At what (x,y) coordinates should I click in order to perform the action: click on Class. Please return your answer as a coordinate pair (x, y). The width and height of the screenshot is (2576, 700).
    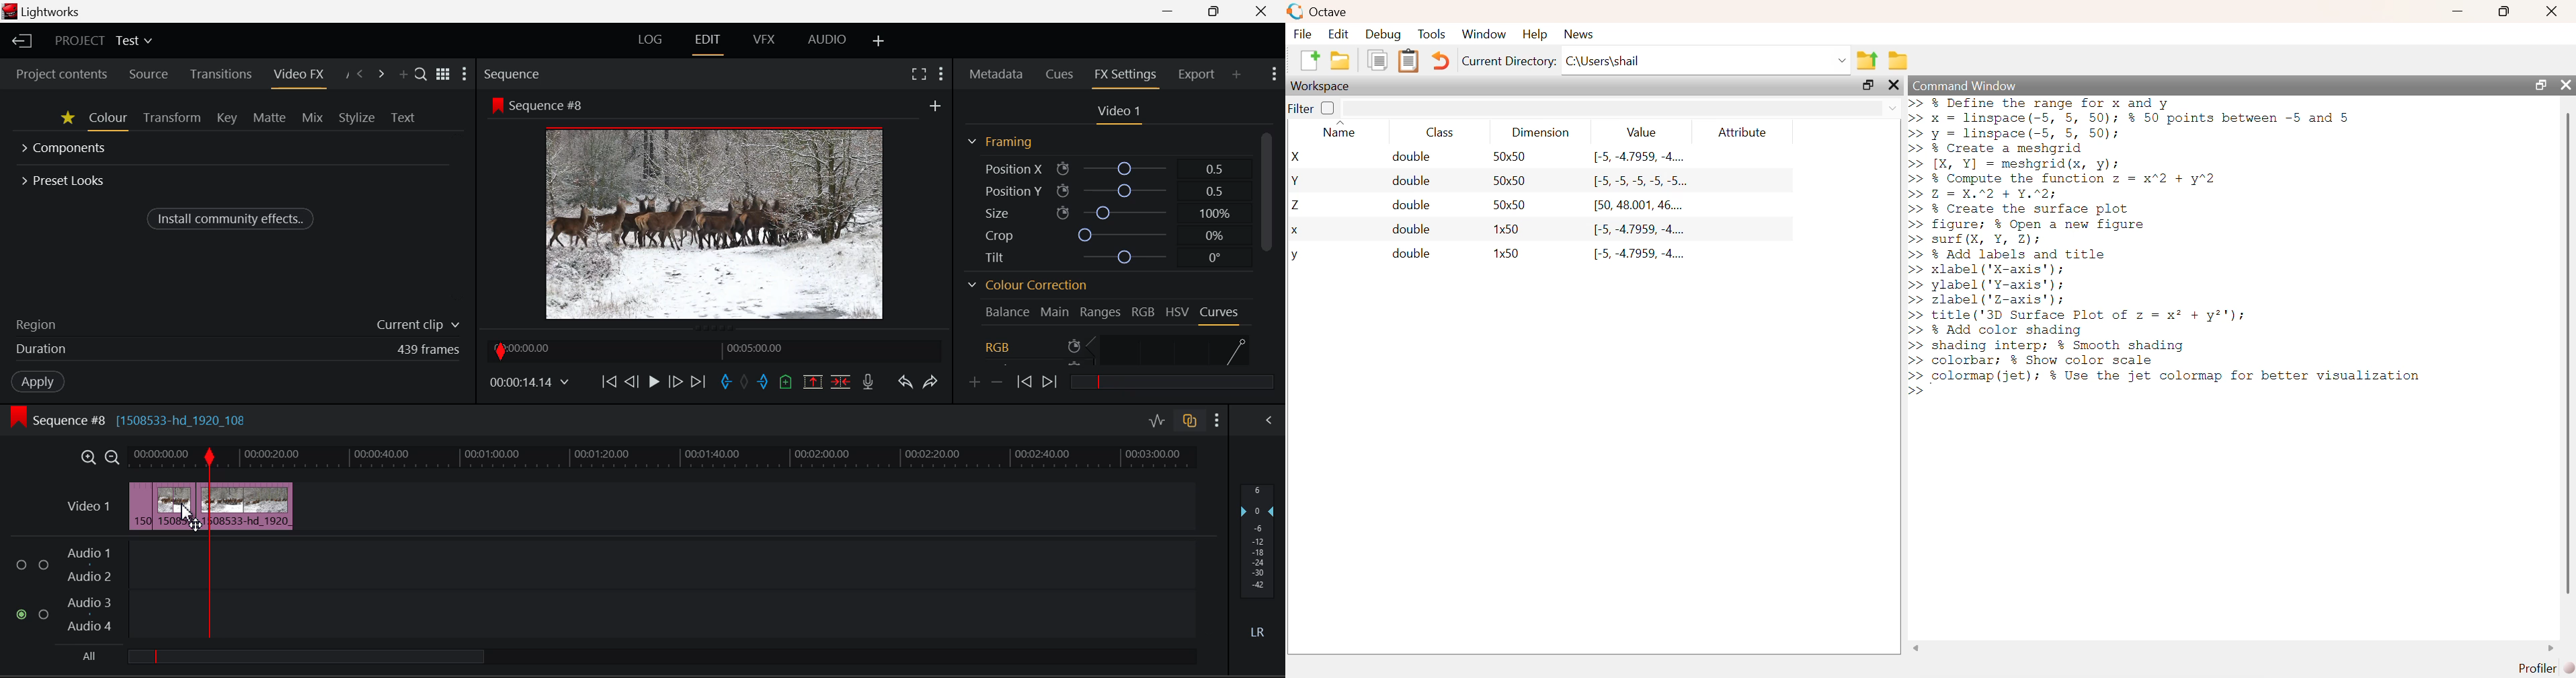
    Looking at the image, I should click on (1440, 132).